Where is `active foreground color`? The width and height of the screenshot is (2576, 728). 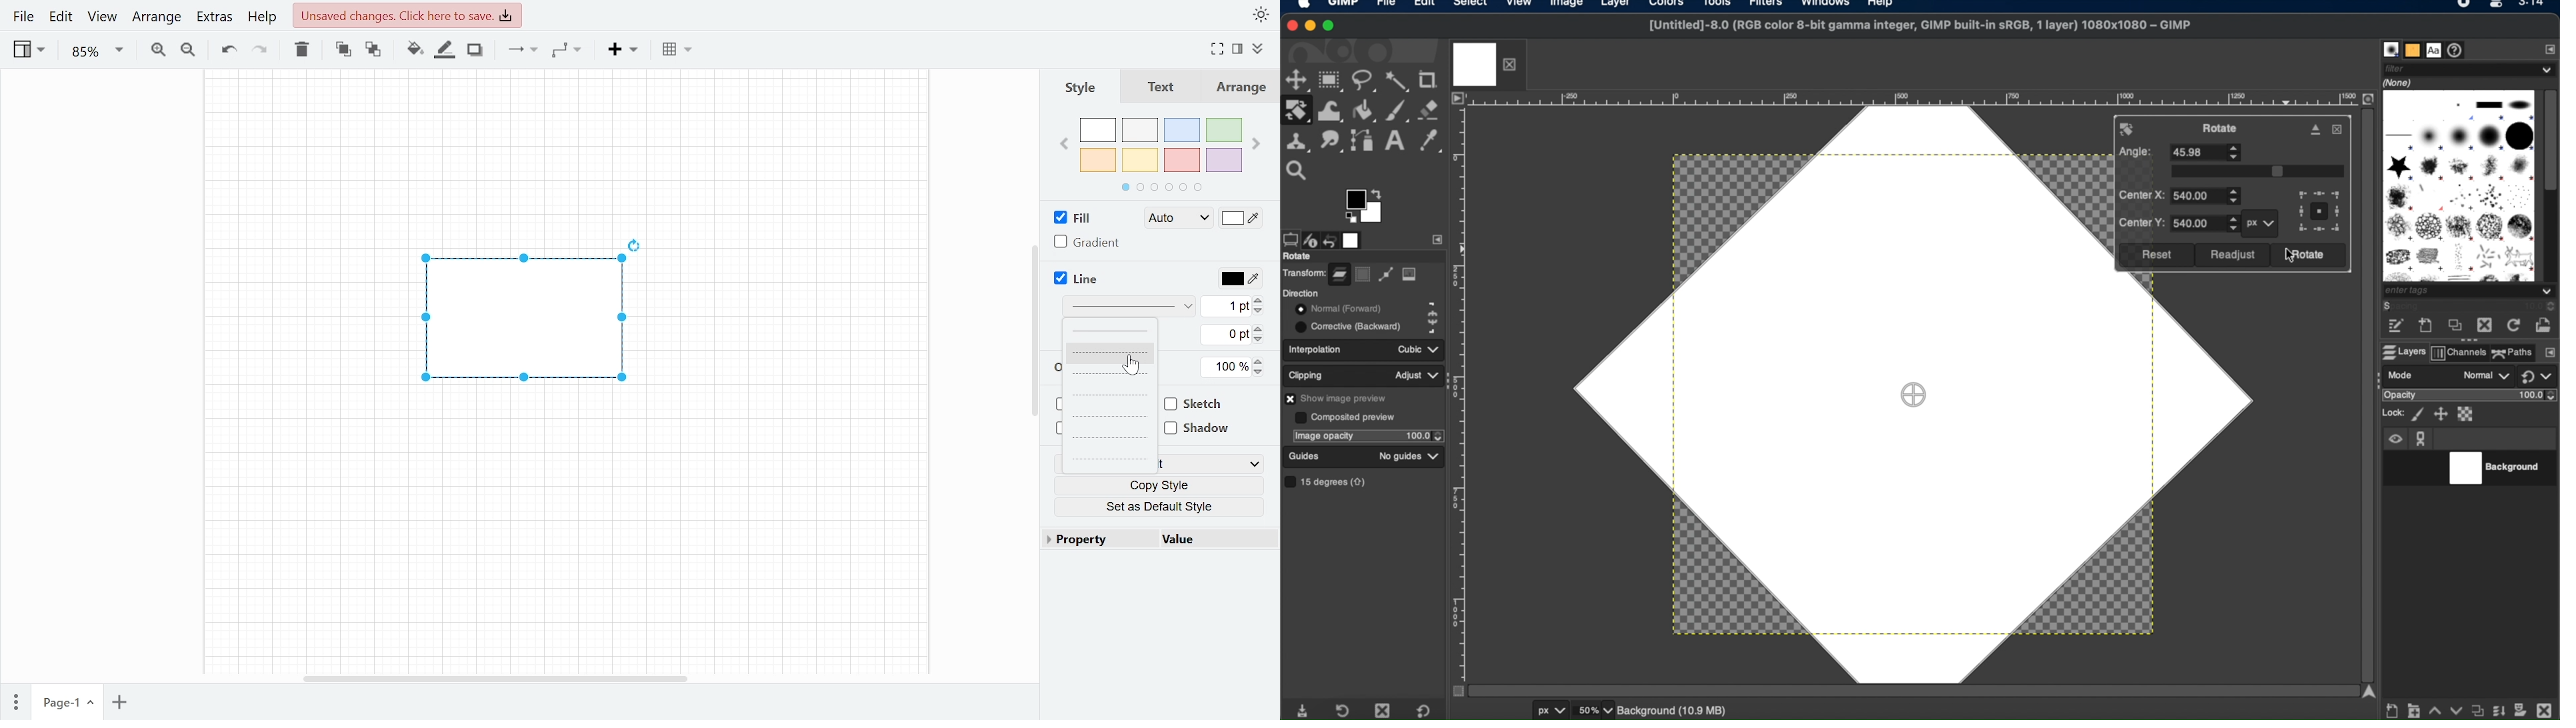
active foreground color is located at coordinates (1354, 199).